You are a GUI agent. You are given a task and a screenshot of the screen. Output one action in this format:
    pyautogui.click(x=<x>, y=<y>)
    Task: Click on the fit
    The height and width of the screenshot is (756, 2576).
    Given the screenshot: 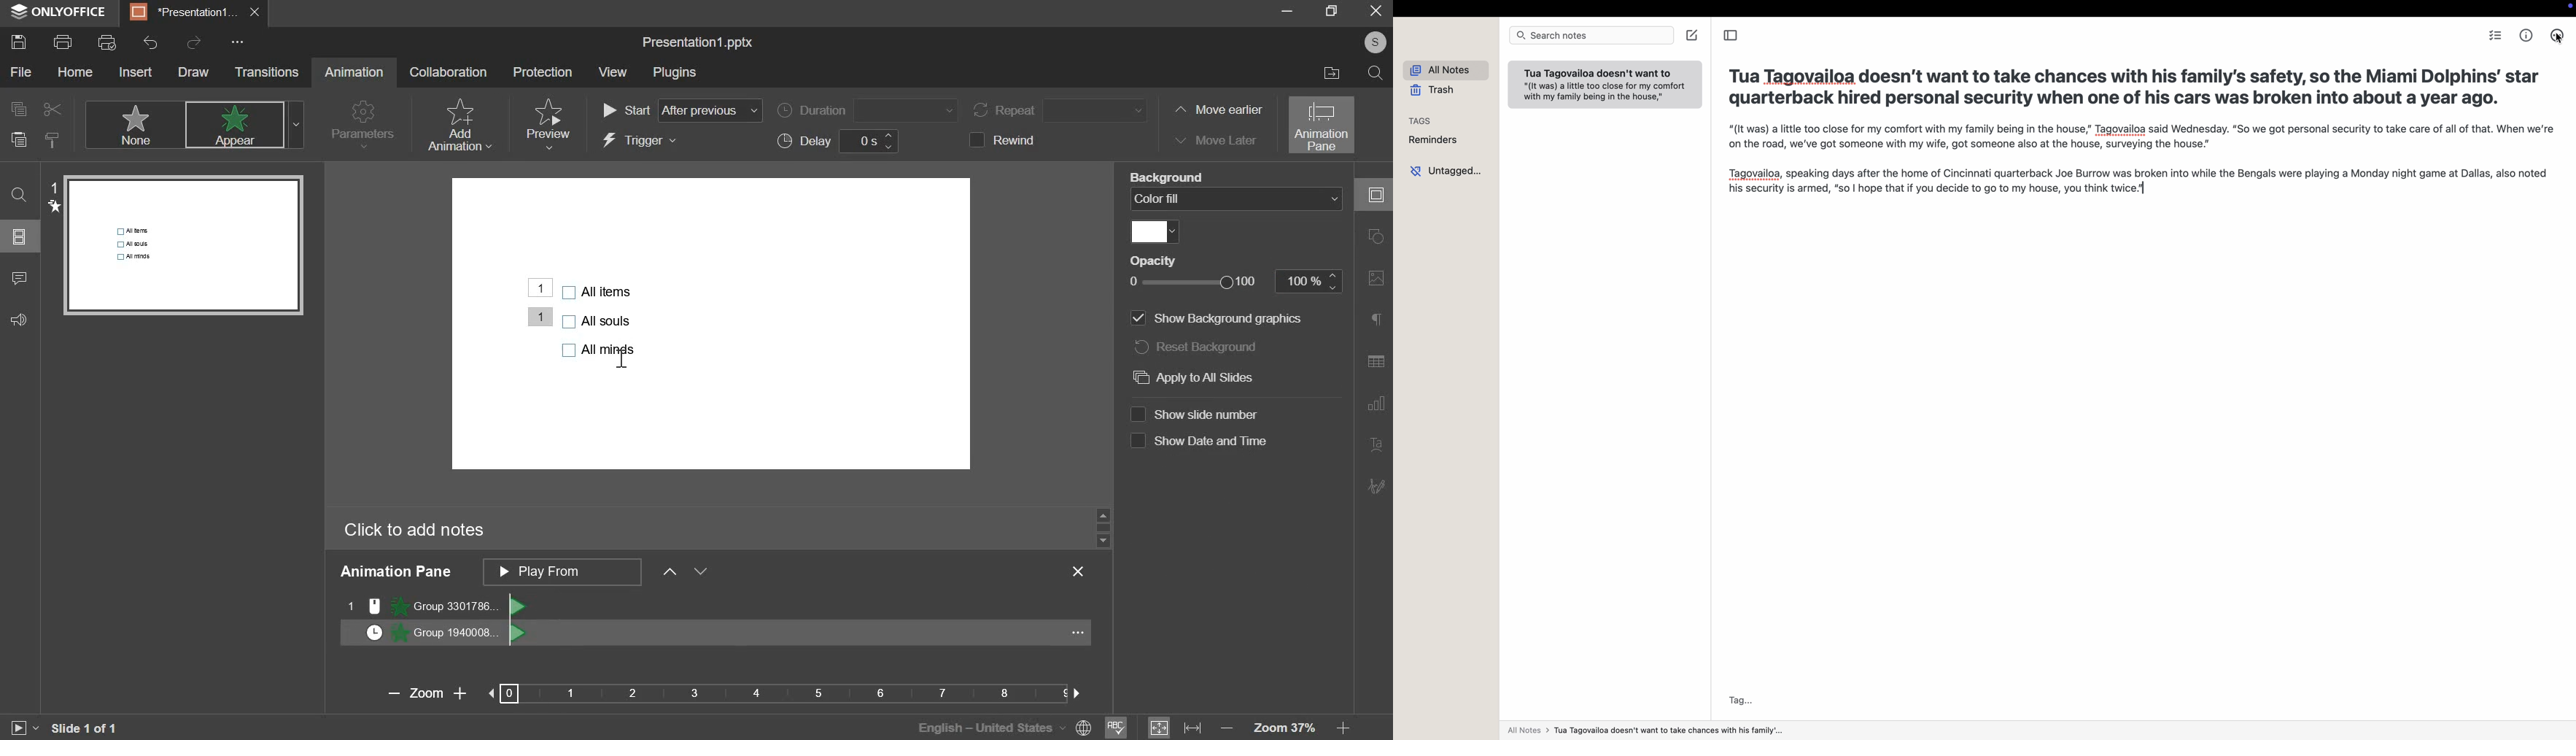 What is the action you would take?
    pyautogui.click(x=1175, y=726)
    